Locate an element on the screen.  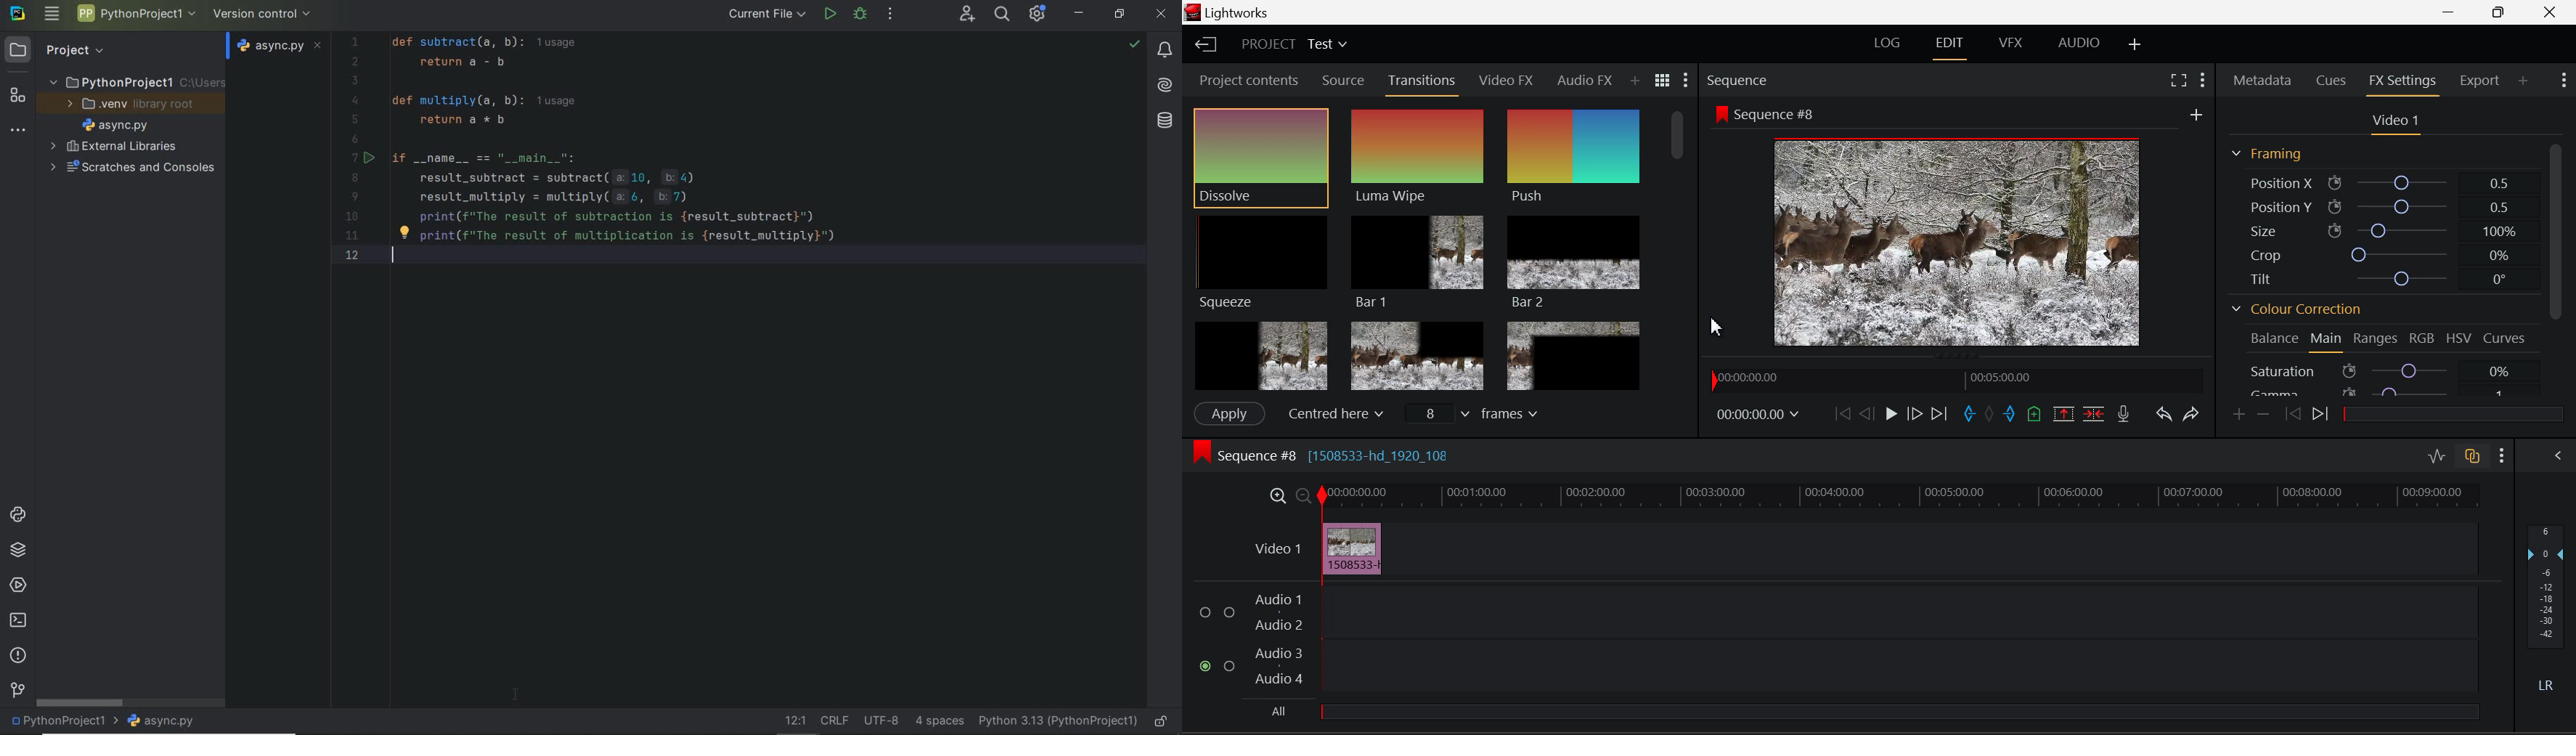
Add is located at coordinates (2201, 115).